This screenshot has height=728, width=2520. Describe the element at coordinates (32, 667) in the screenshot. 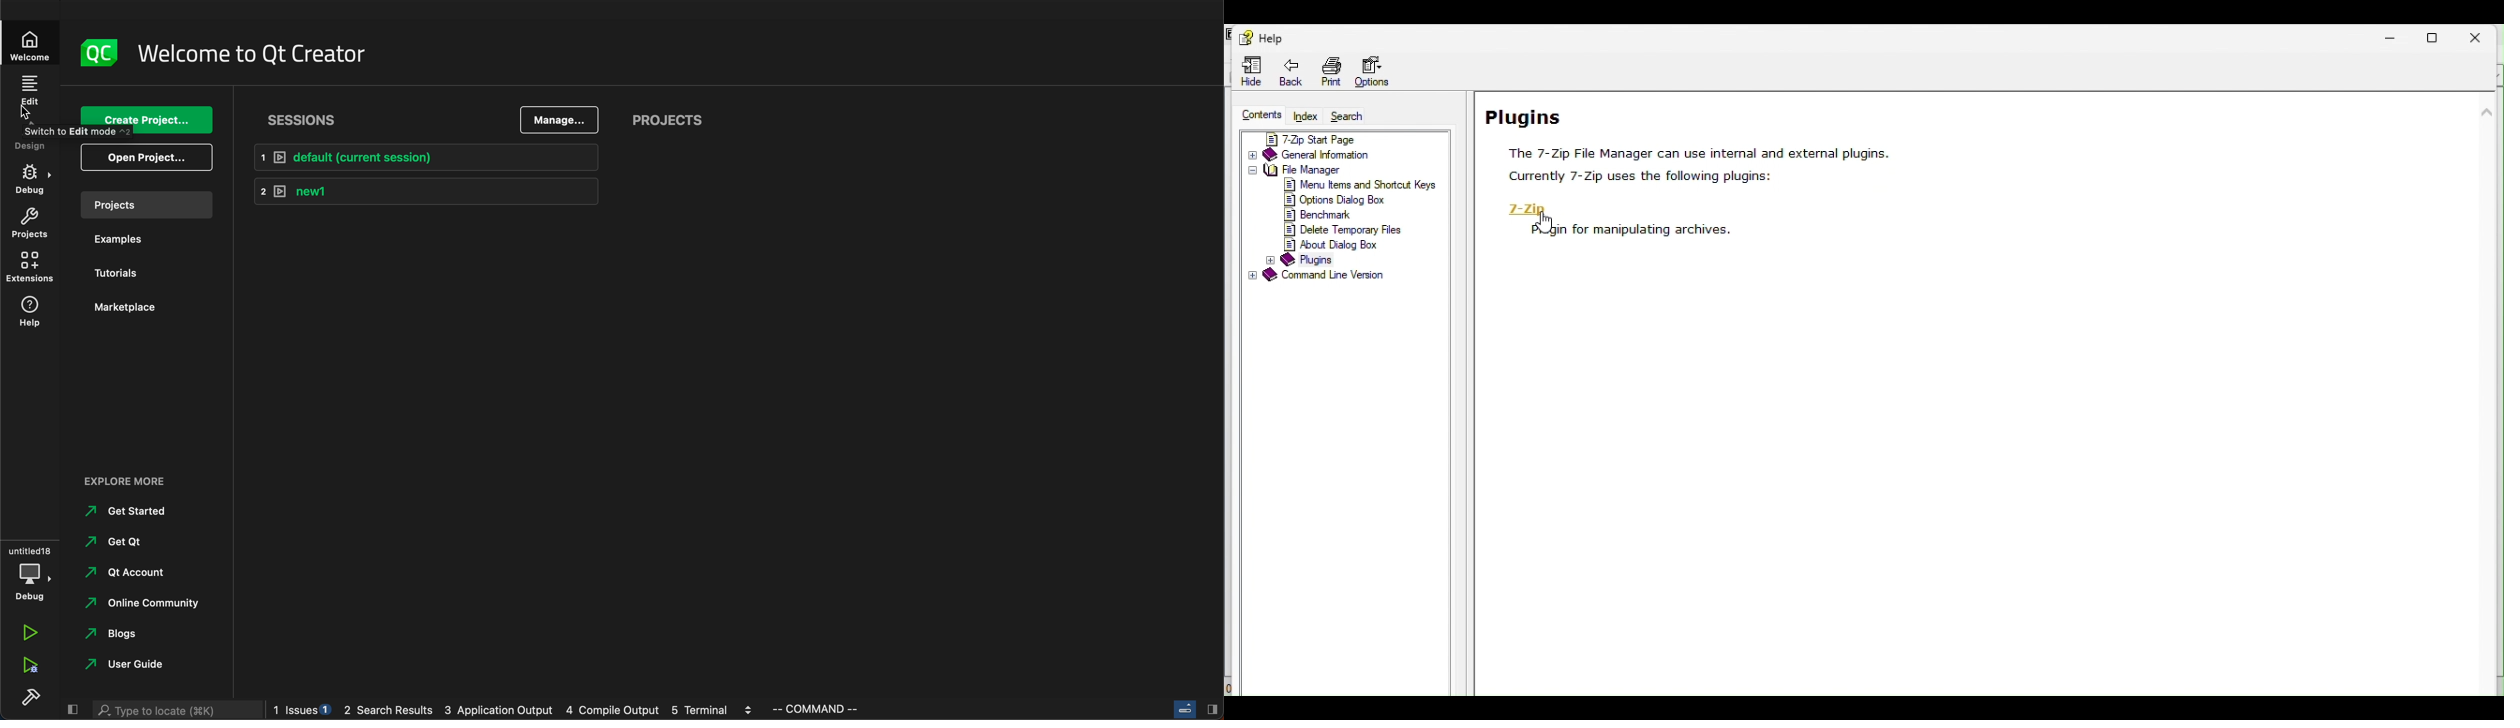

I see `run debug` at that location.